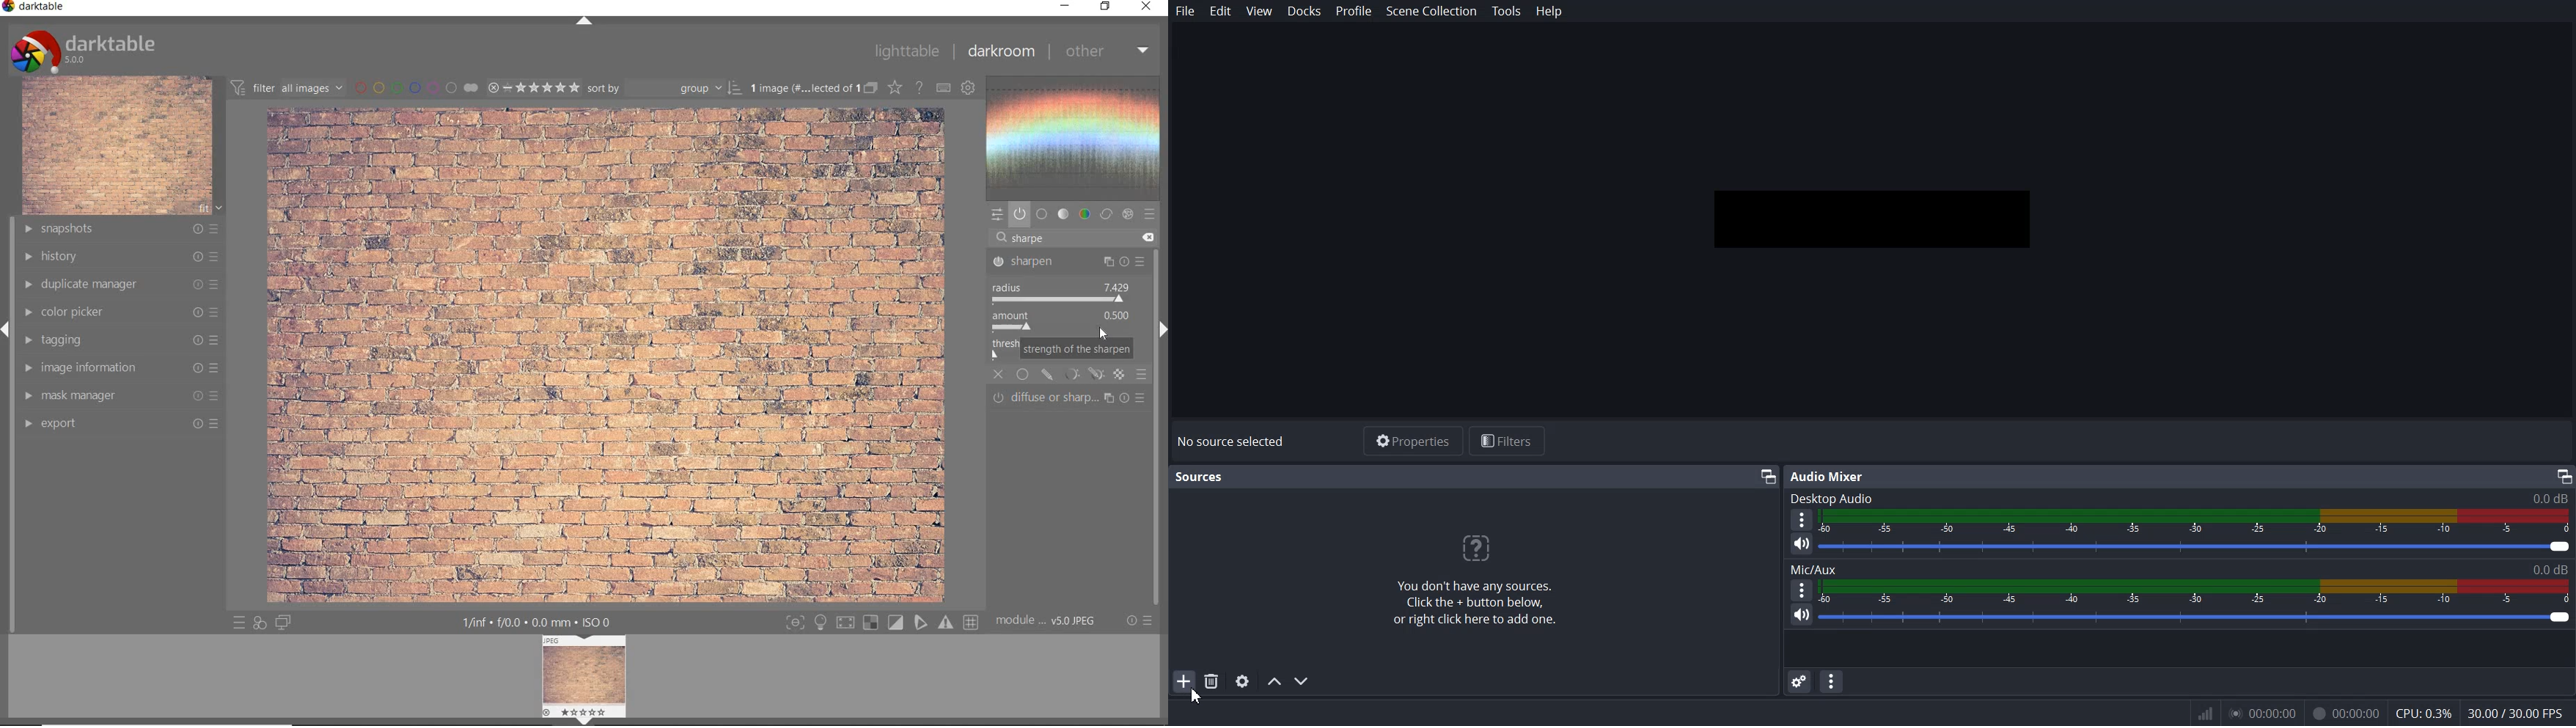 The width and height of the screenshot is (2576, 728). I want to click on Tools, so click(1508, 12).